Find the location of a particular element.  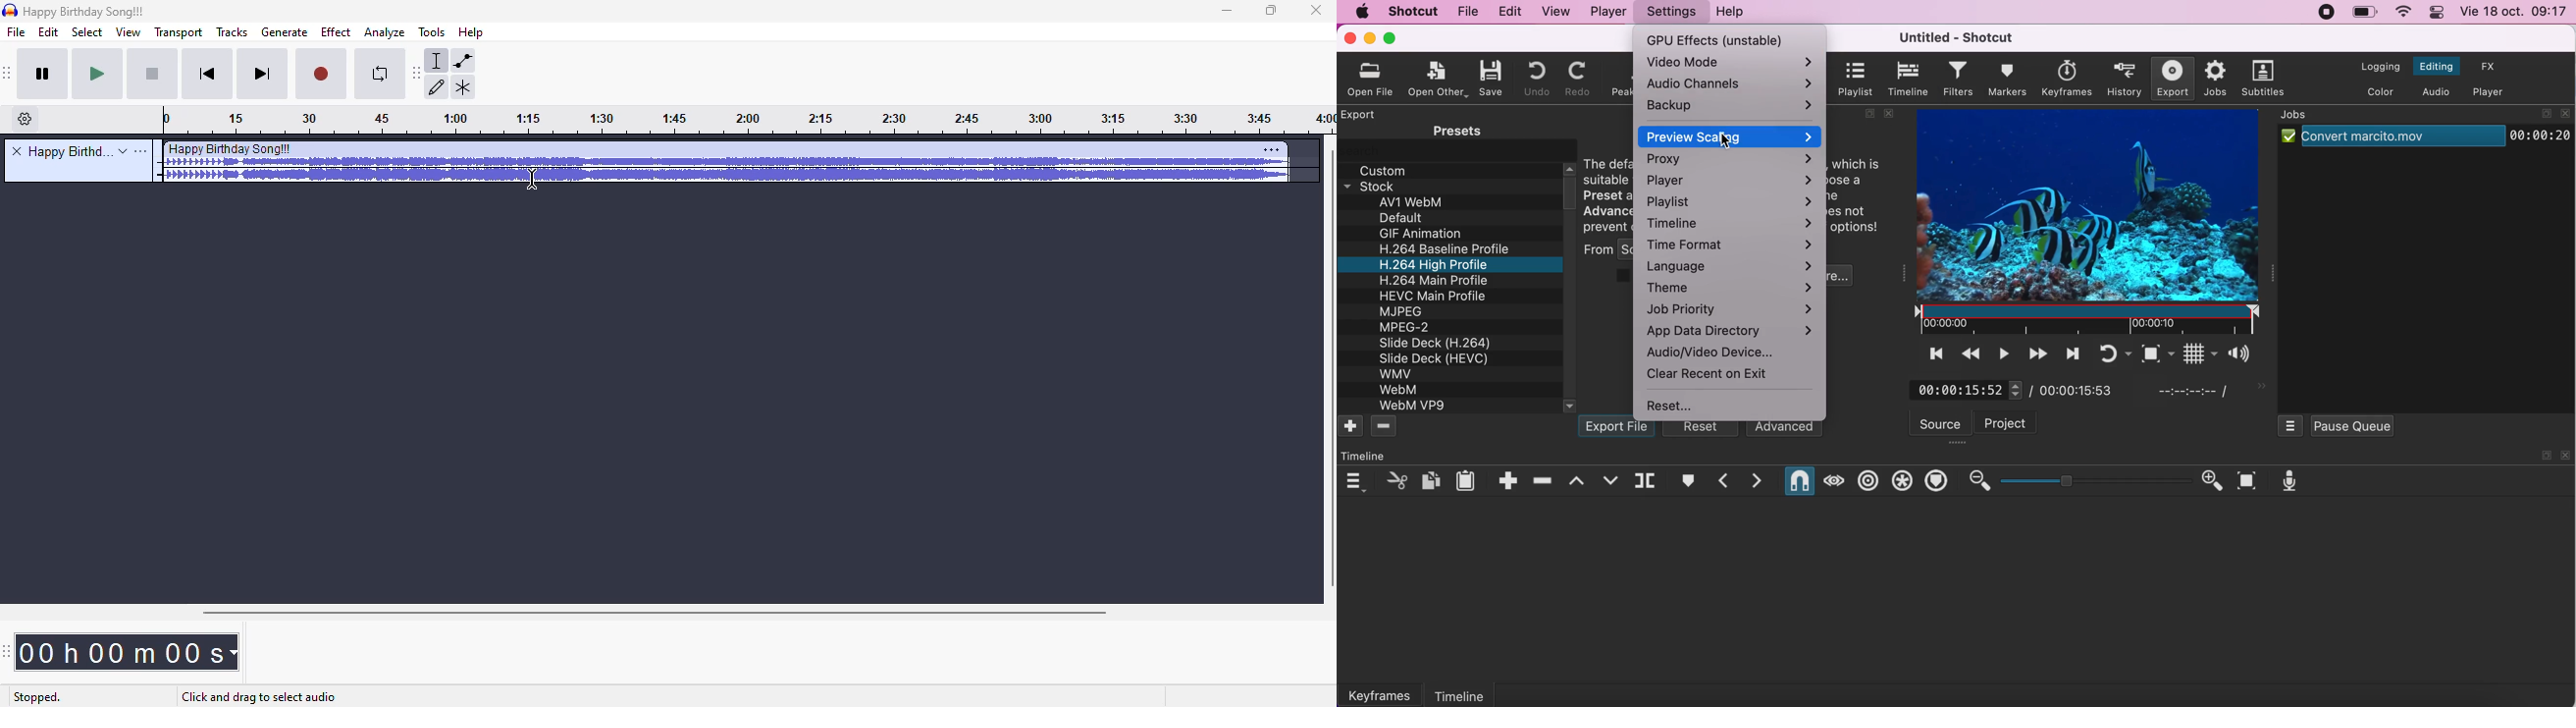

close is located at coordinates (1893, 114).